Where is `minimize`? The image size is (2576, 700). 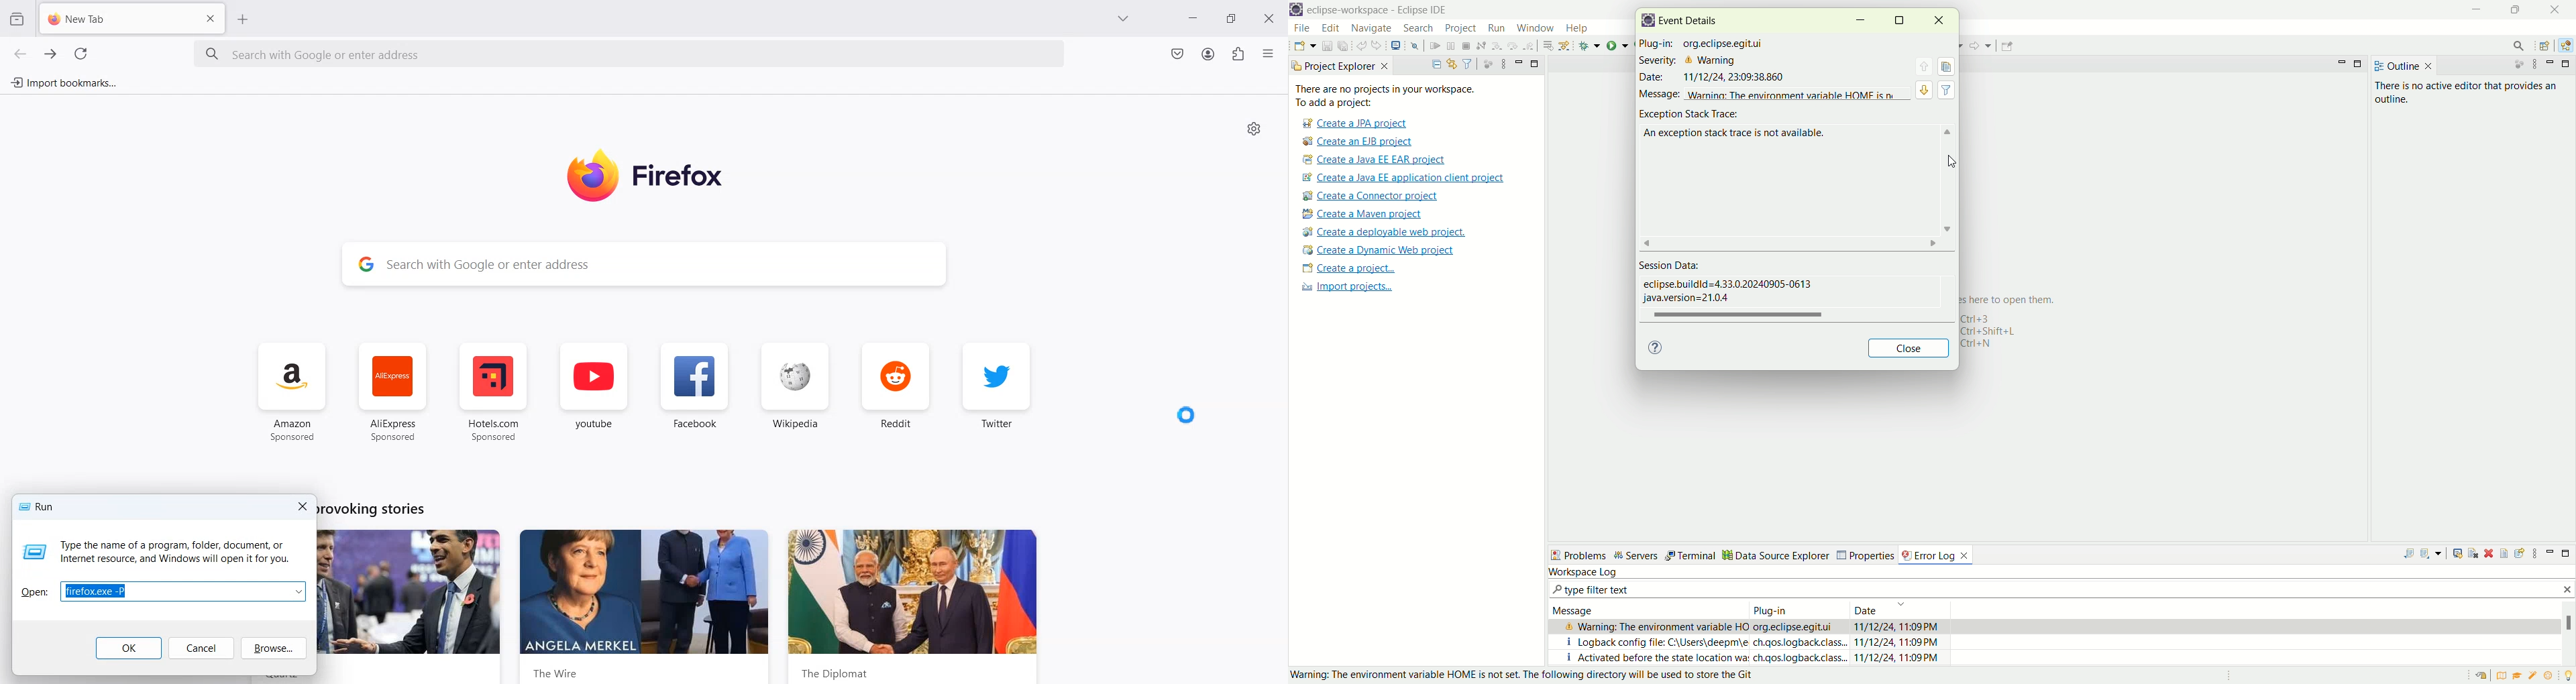
minimize is located at coordinates (2551, 64).